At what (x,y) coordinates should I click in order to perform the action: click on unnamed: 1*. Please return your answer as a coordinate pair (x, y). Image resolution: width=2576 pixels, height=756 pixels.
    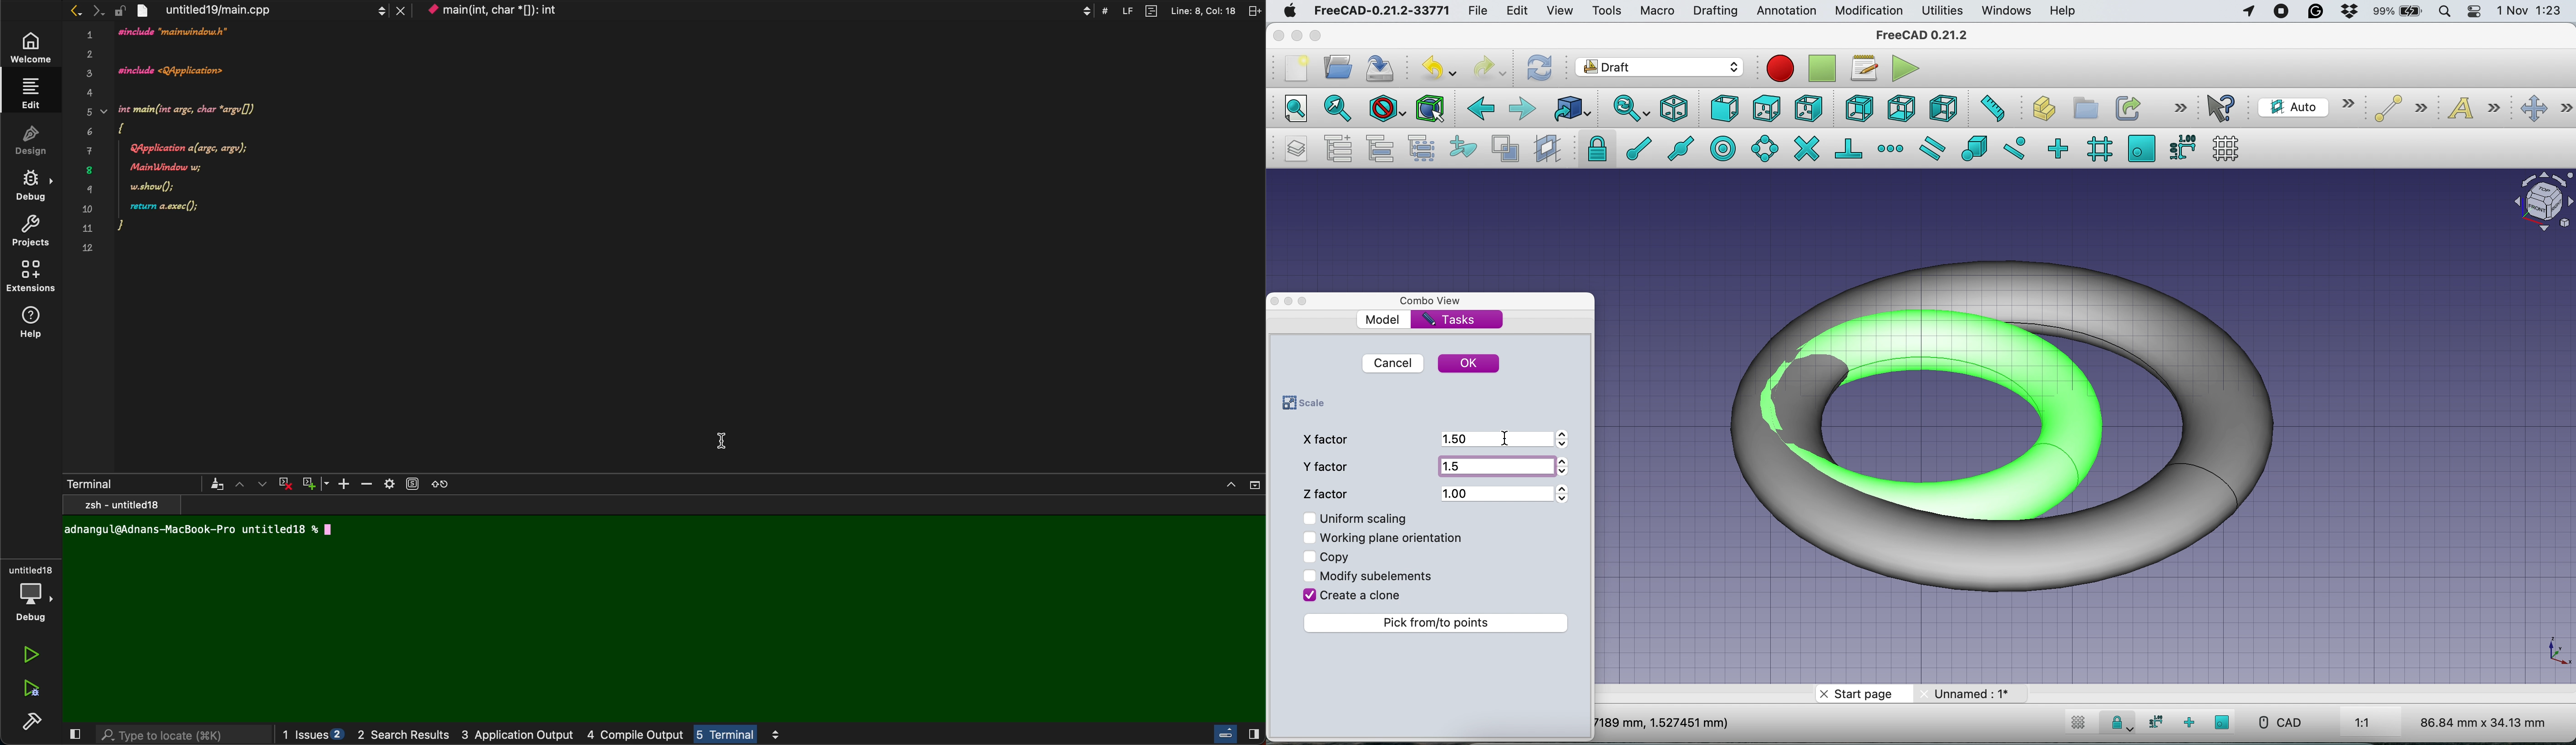
    Looking at the image, I should click on (1972, 694).